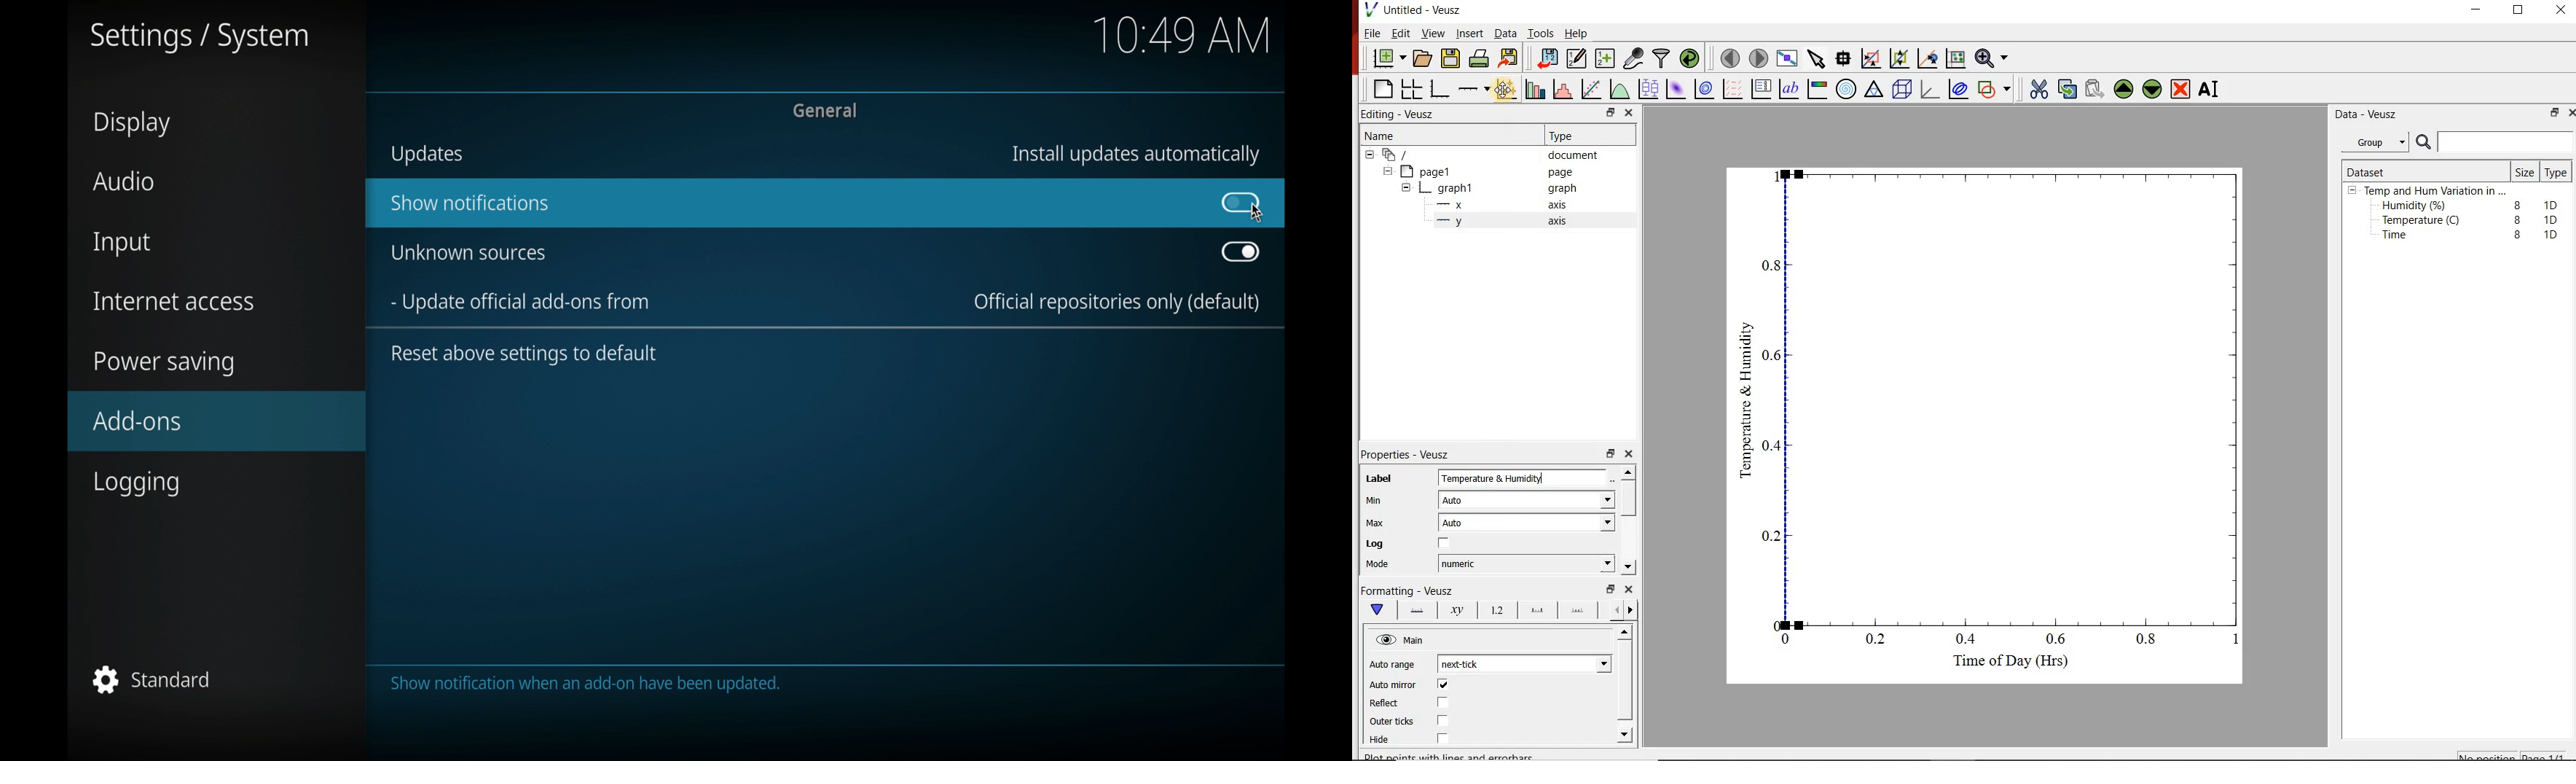  What do you see at coordinates (1406, 187) in the screenshot?
I see `hide sub menu` at bounding box center [1406, 187].